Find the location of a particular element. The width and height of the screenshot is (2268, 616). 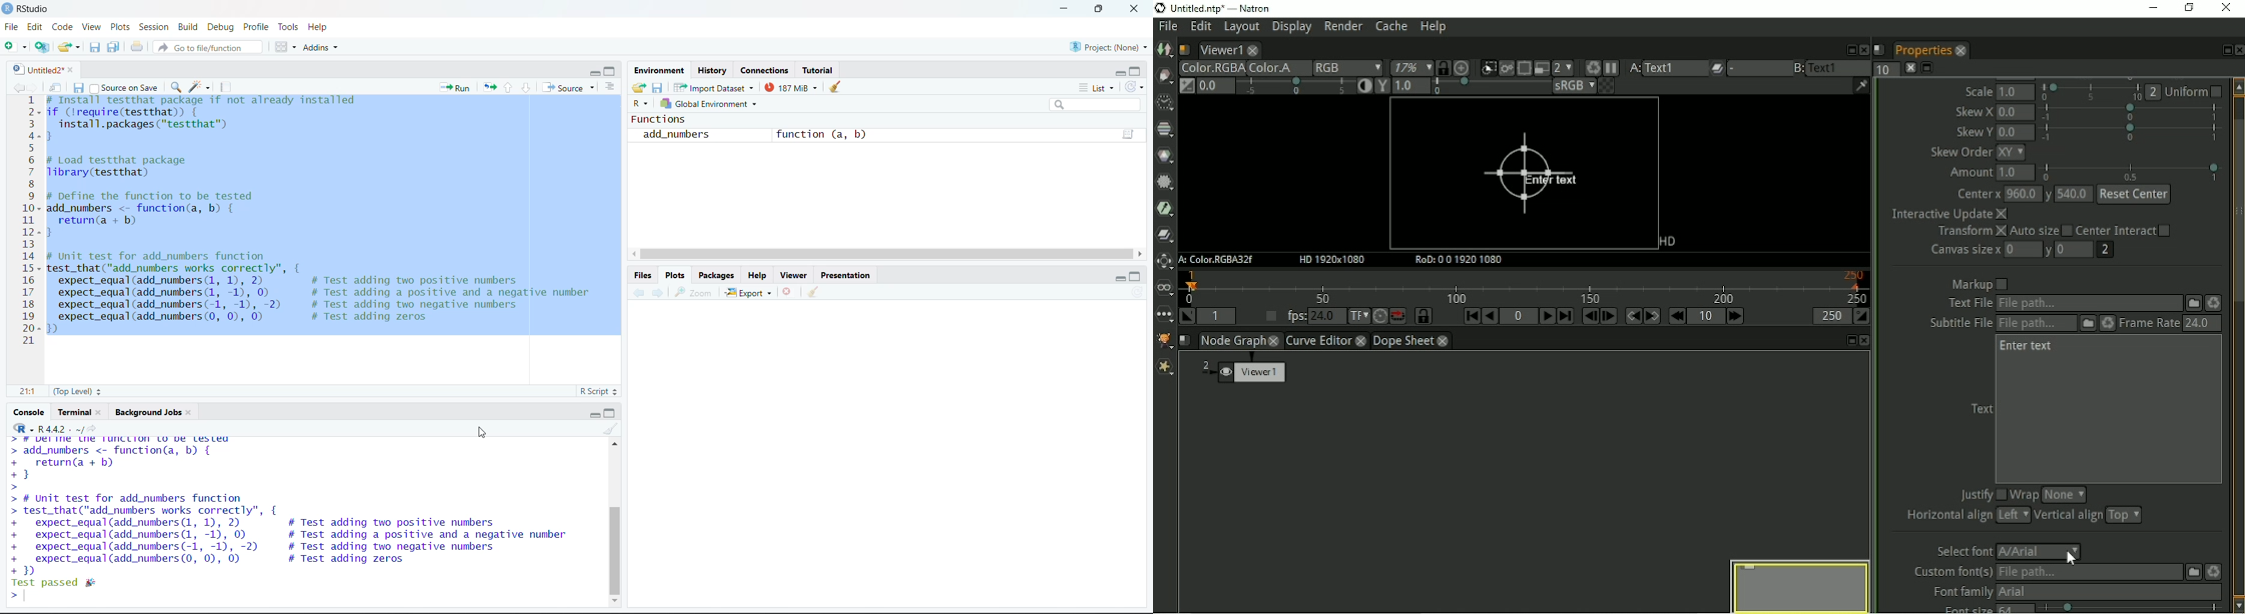

Export is located at coordinates (750, 293).